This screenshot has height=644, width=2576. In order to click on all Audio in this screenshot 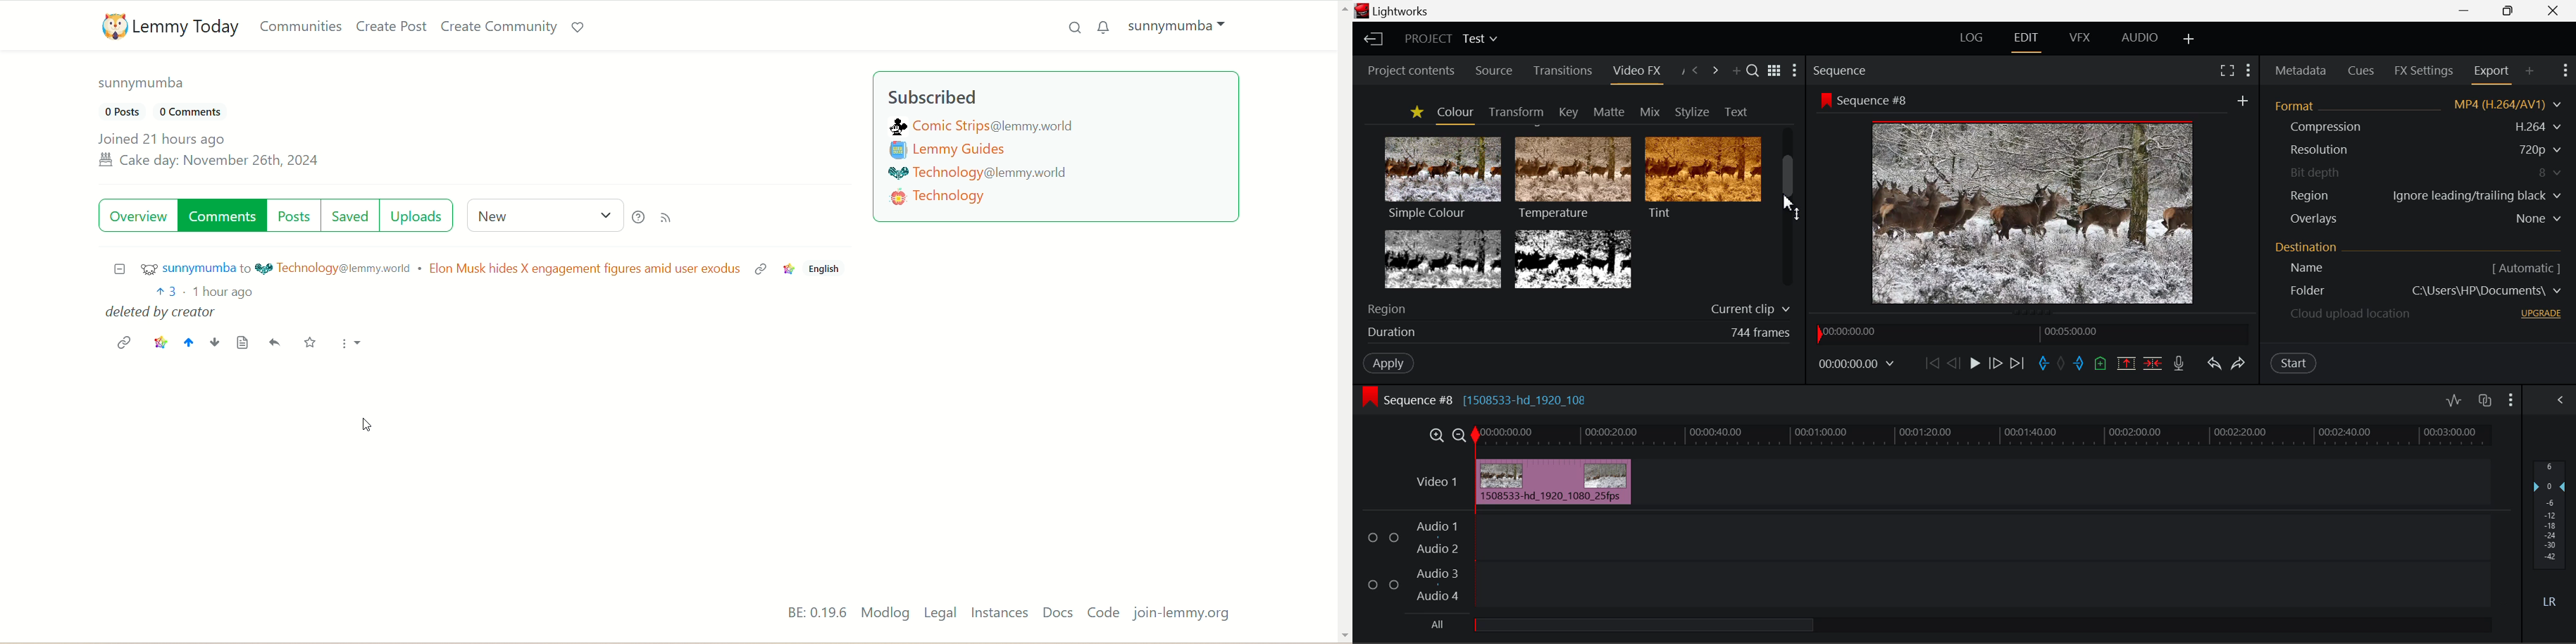, I will do `click(1644, 624)`.